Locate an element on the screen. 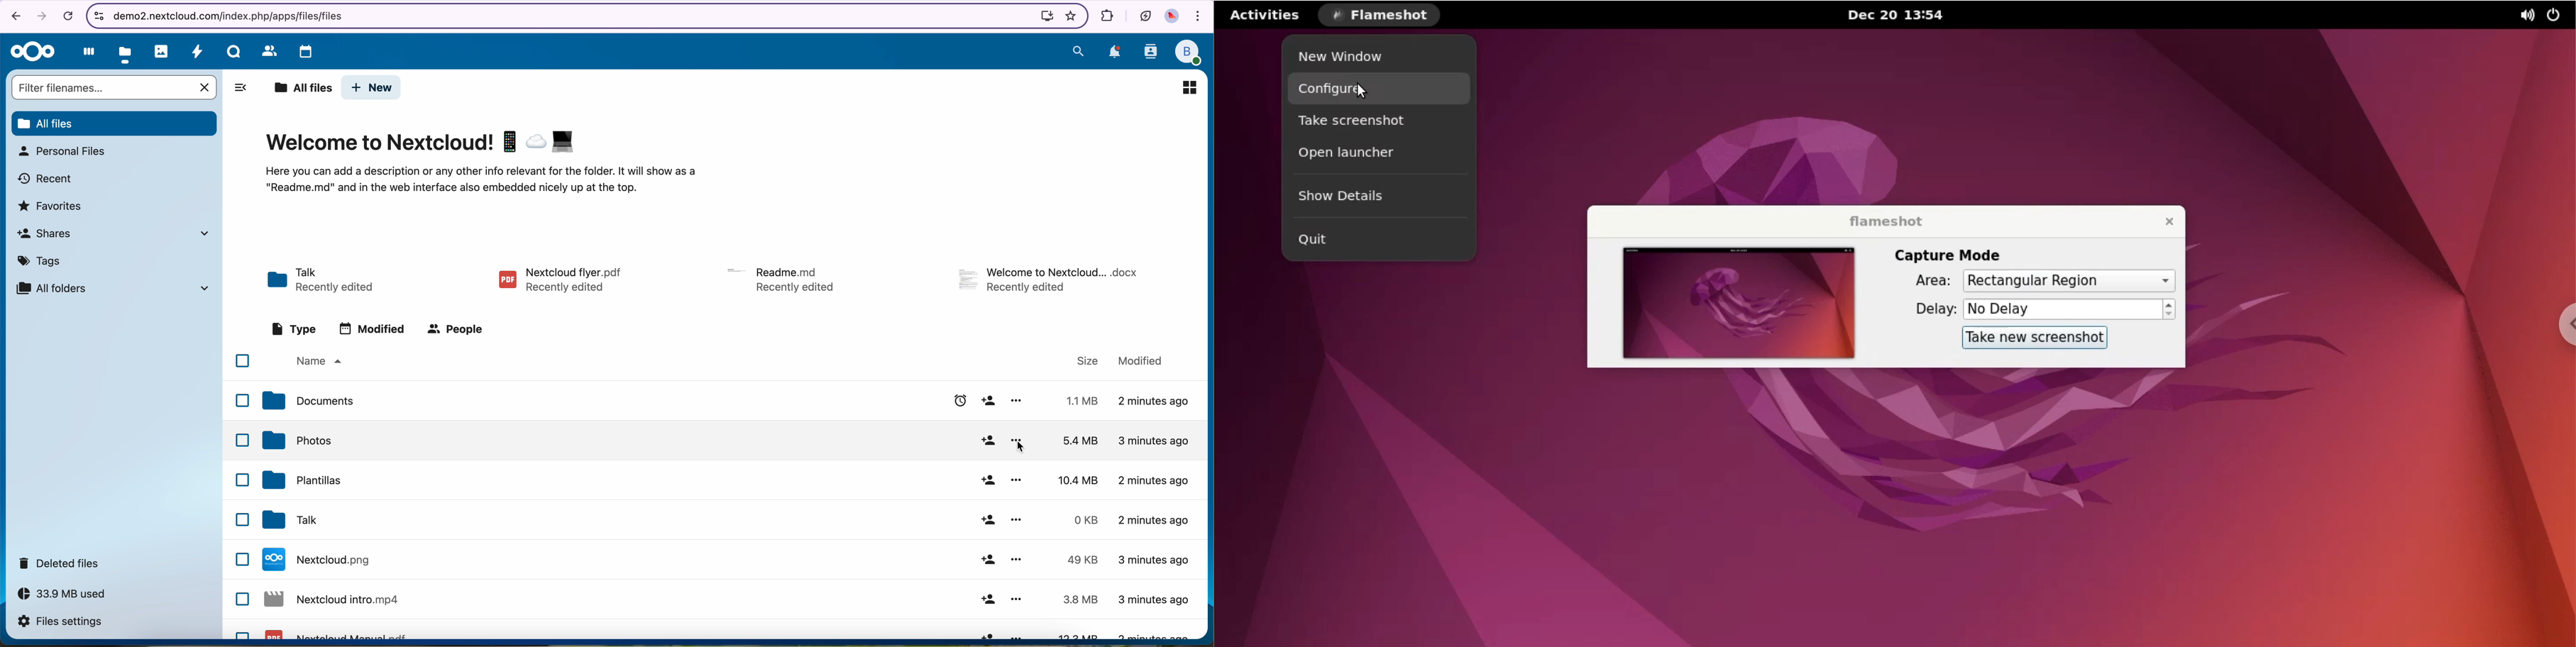 This screenshot has height=672, width=2576. 3 minutes ago is located at coordinates (1151, 634).